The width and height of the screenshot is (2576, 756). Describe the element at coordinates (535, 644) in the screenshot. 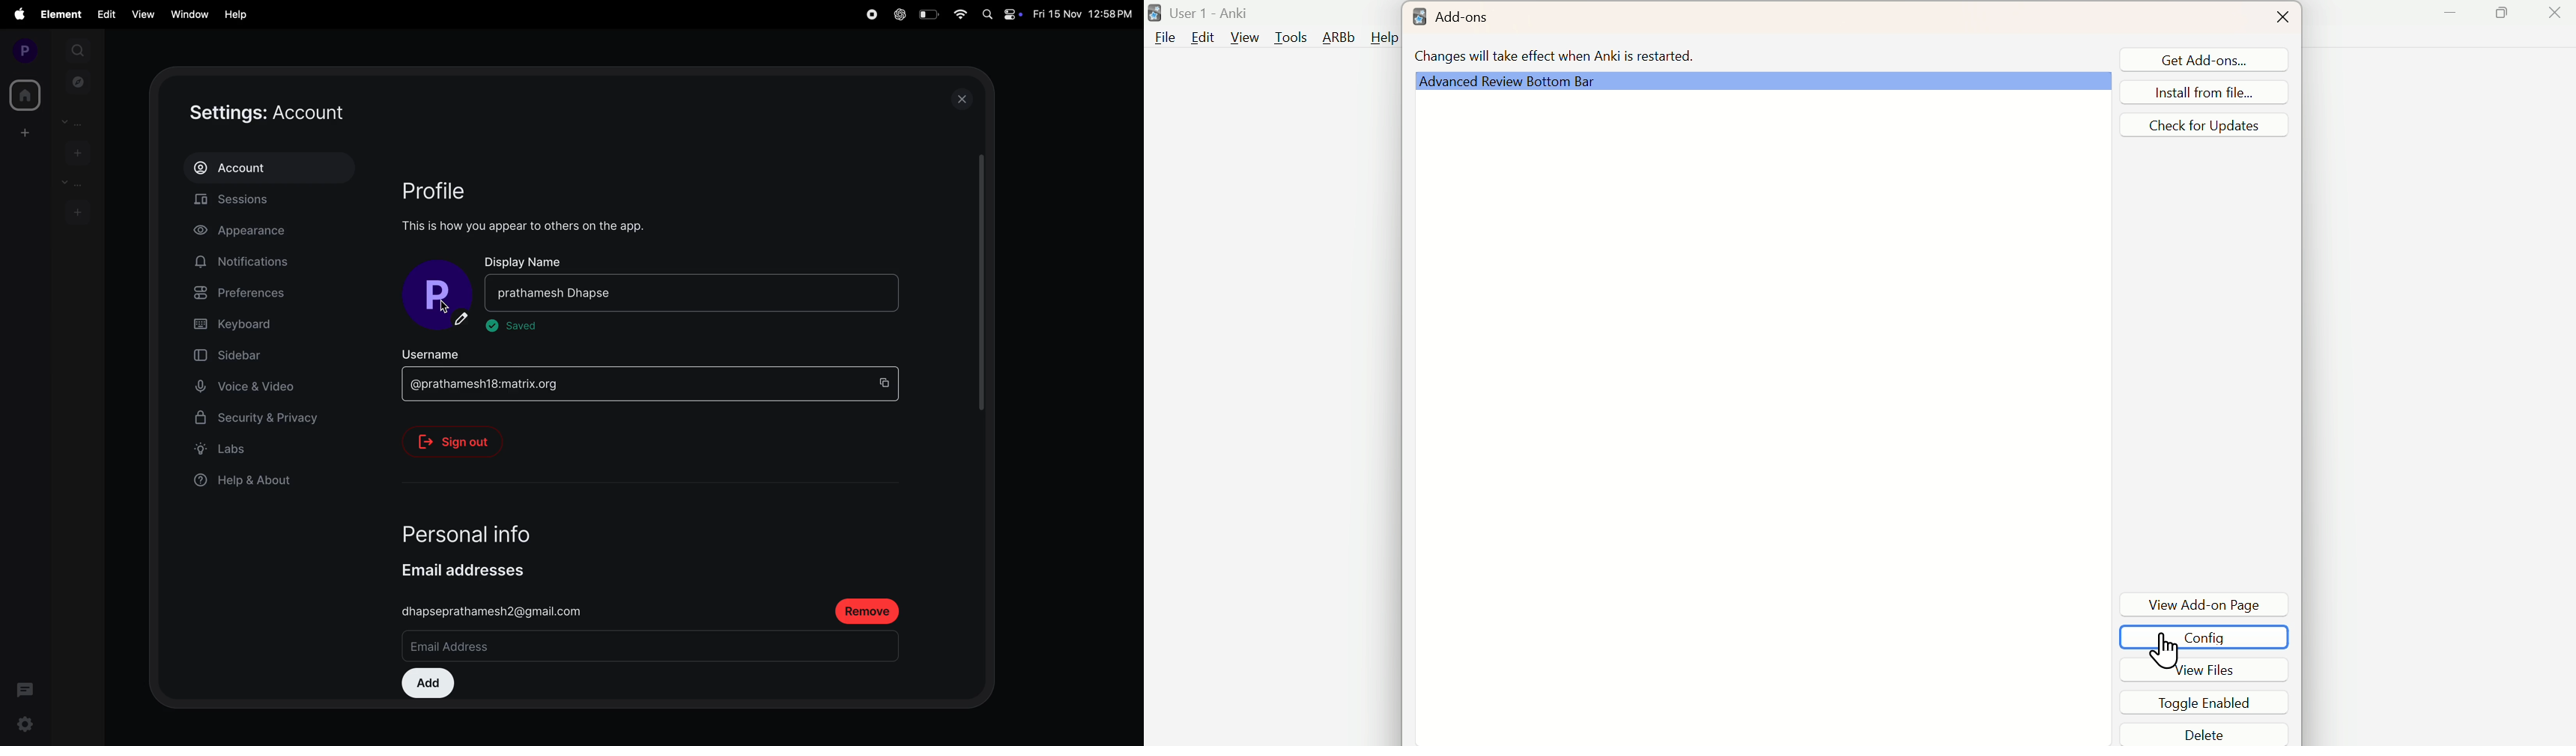

I see `email address bar` at that location.